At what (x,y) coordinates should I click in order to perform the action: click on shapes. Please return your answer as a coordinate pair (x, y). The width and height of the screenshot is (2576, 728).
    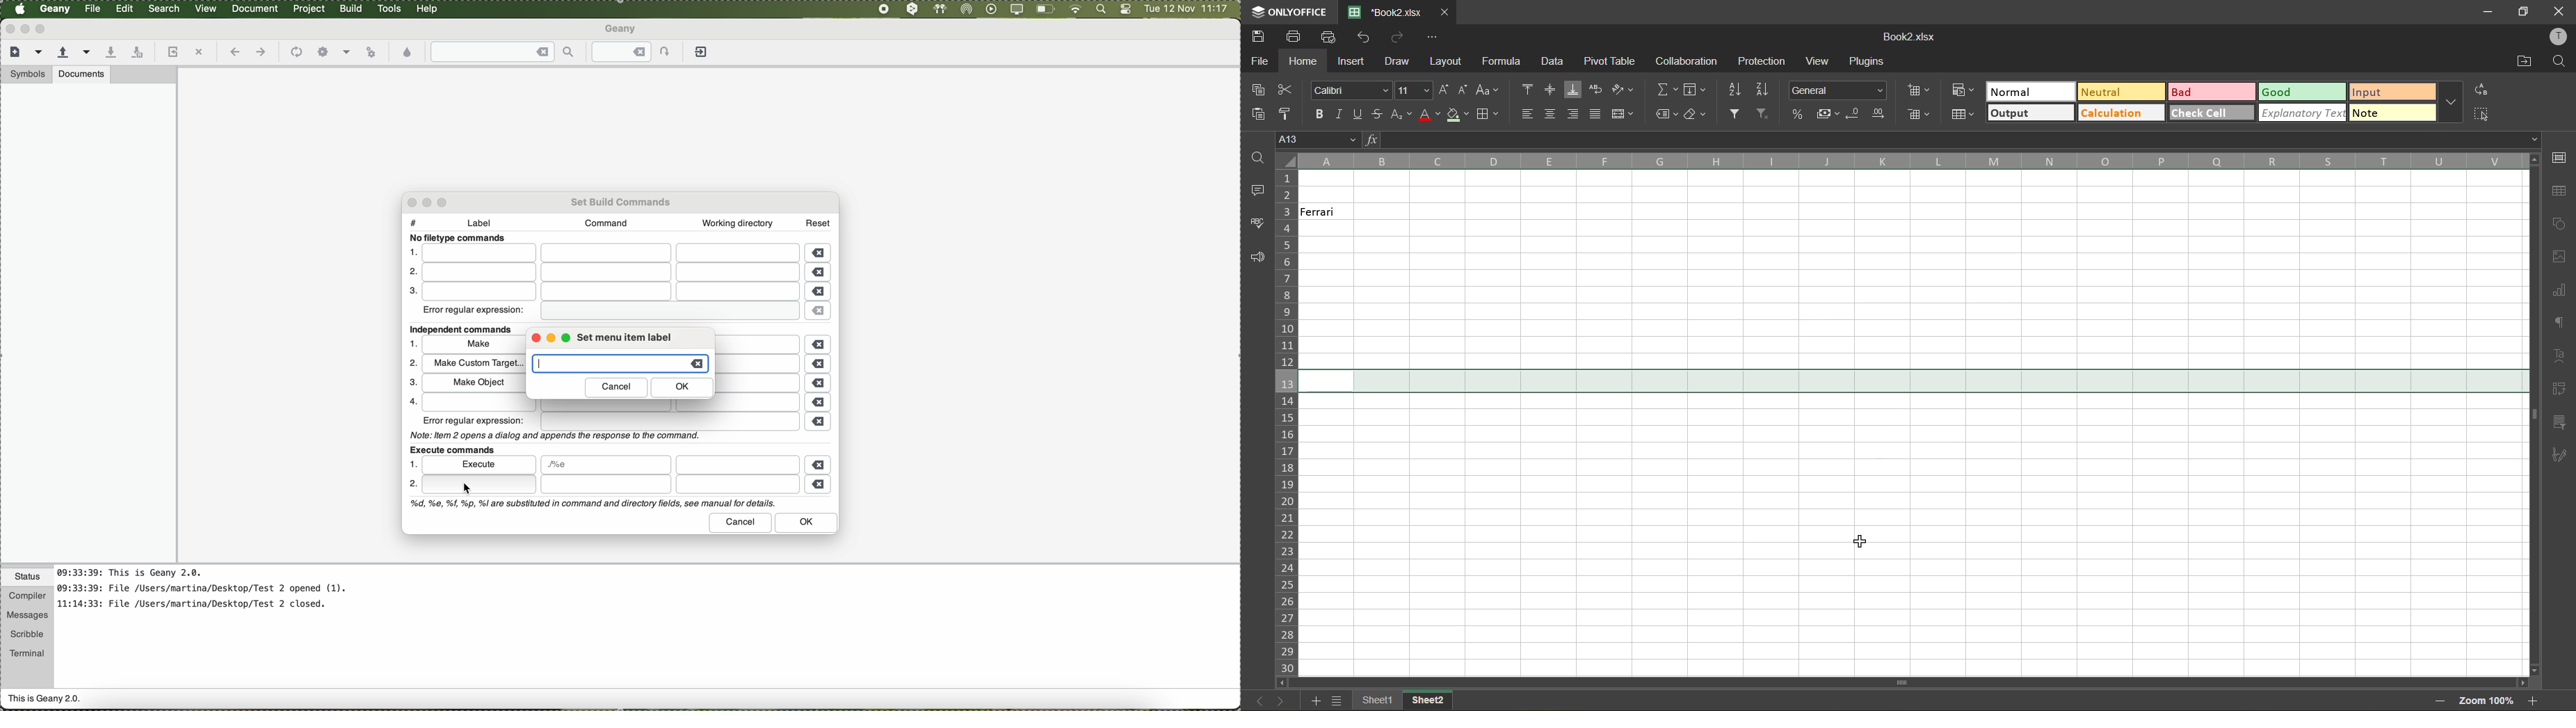
    Looking at the image, I should click on (2561, 224).